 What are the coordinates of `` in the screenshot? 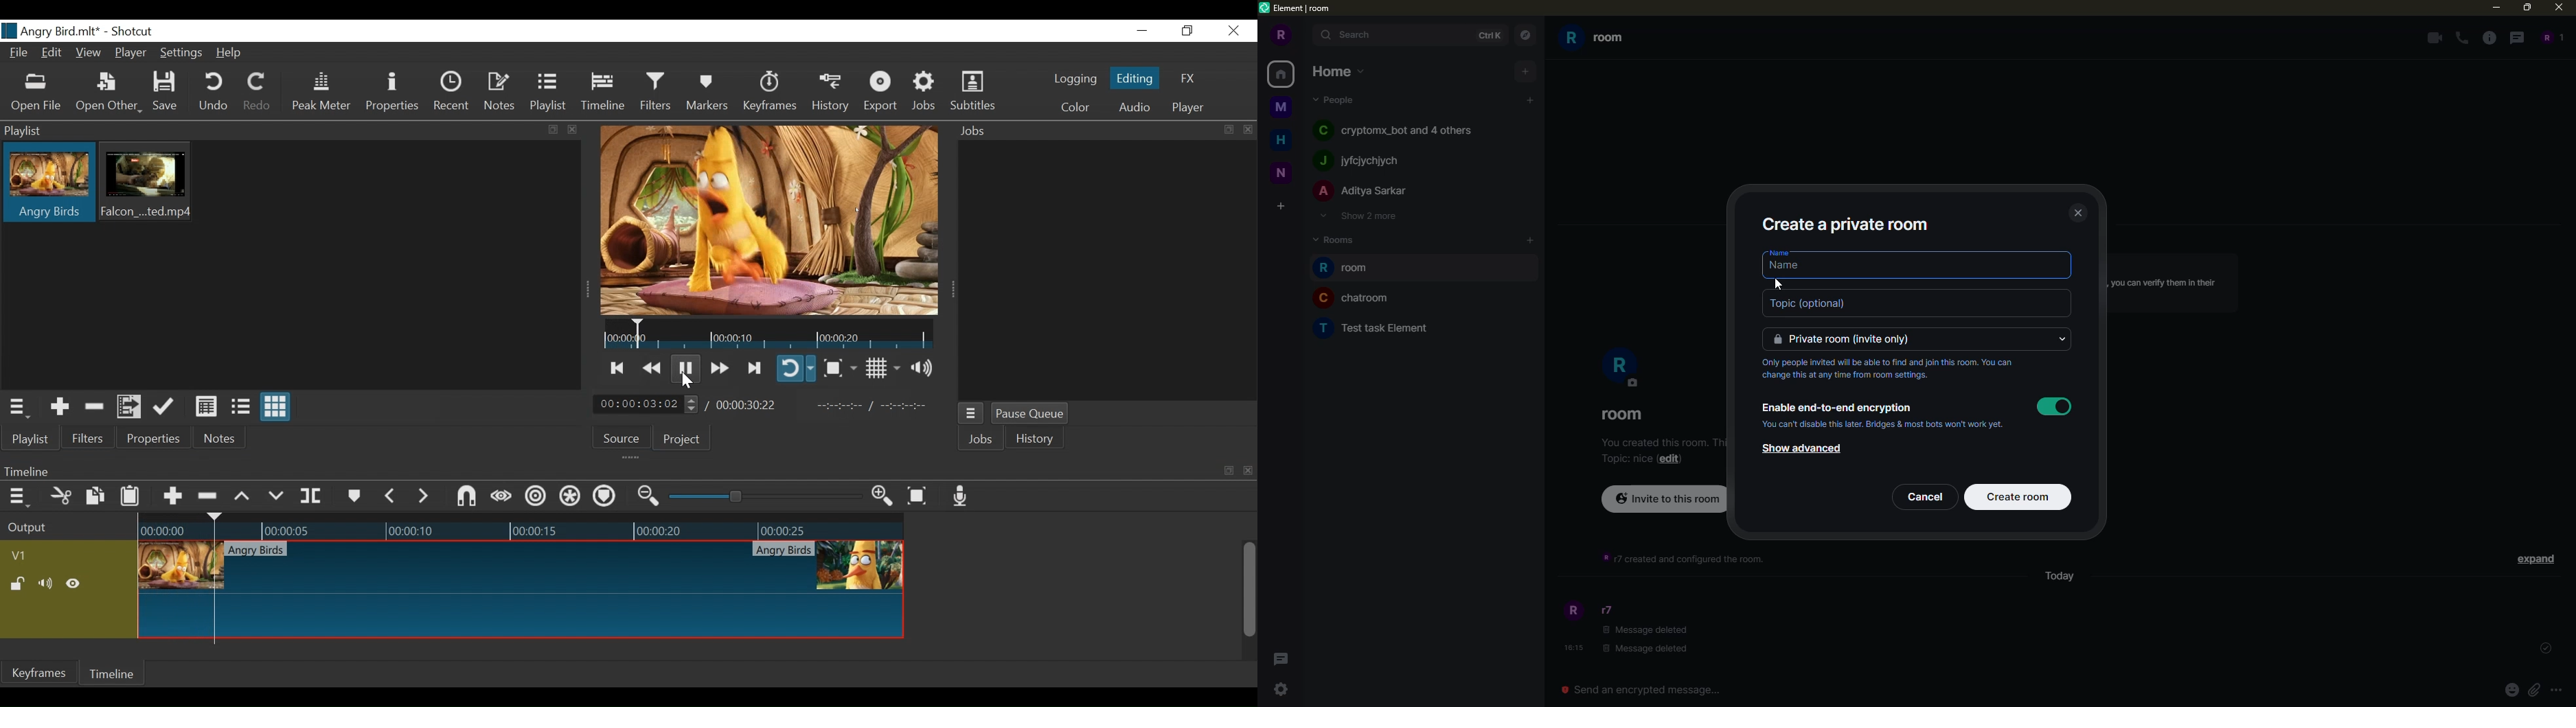 It's located at (629, 470).